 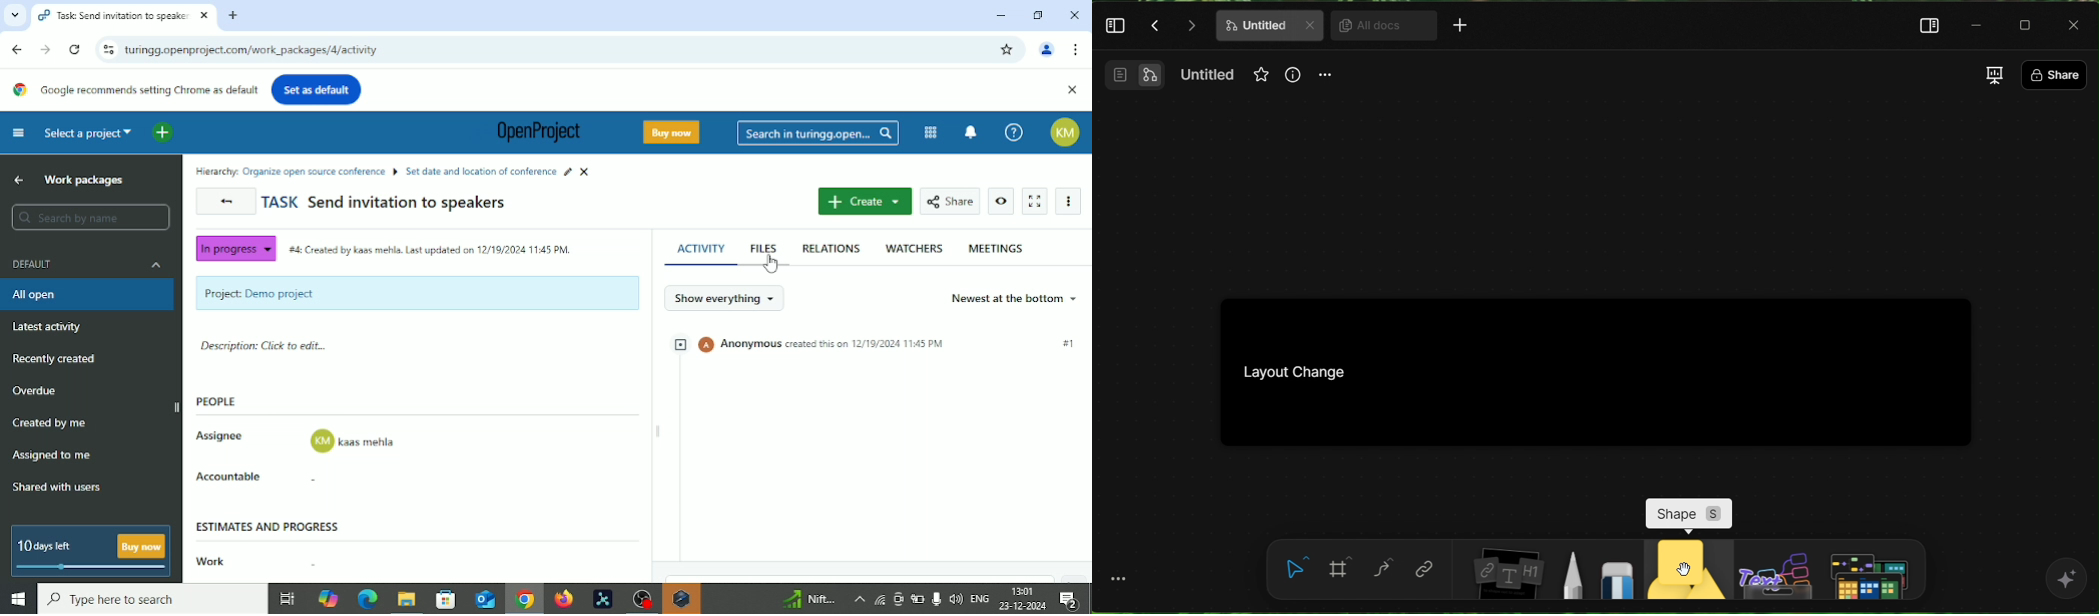 What do you see at coordinates (17, 600) in the screenshot?
I see `Windows` at bounding box center [17, 600].